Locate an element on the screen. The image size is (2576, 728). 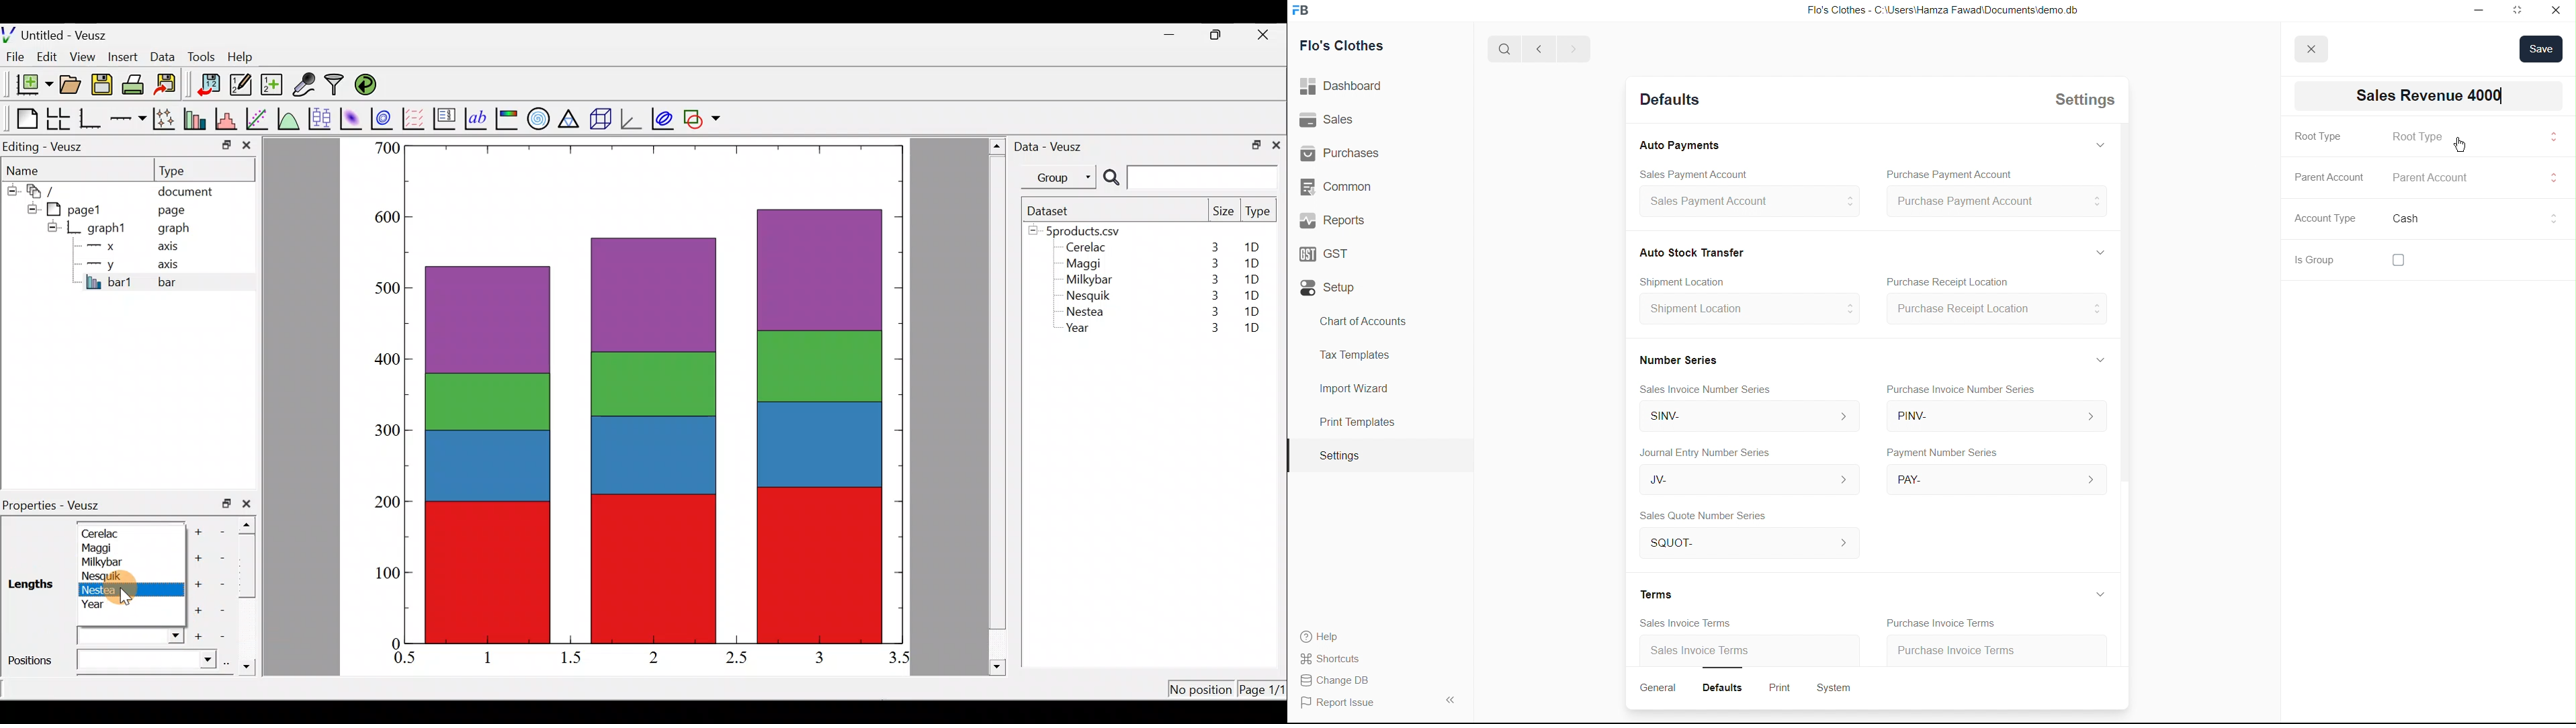
Year is located at coordinates (1081, 331).